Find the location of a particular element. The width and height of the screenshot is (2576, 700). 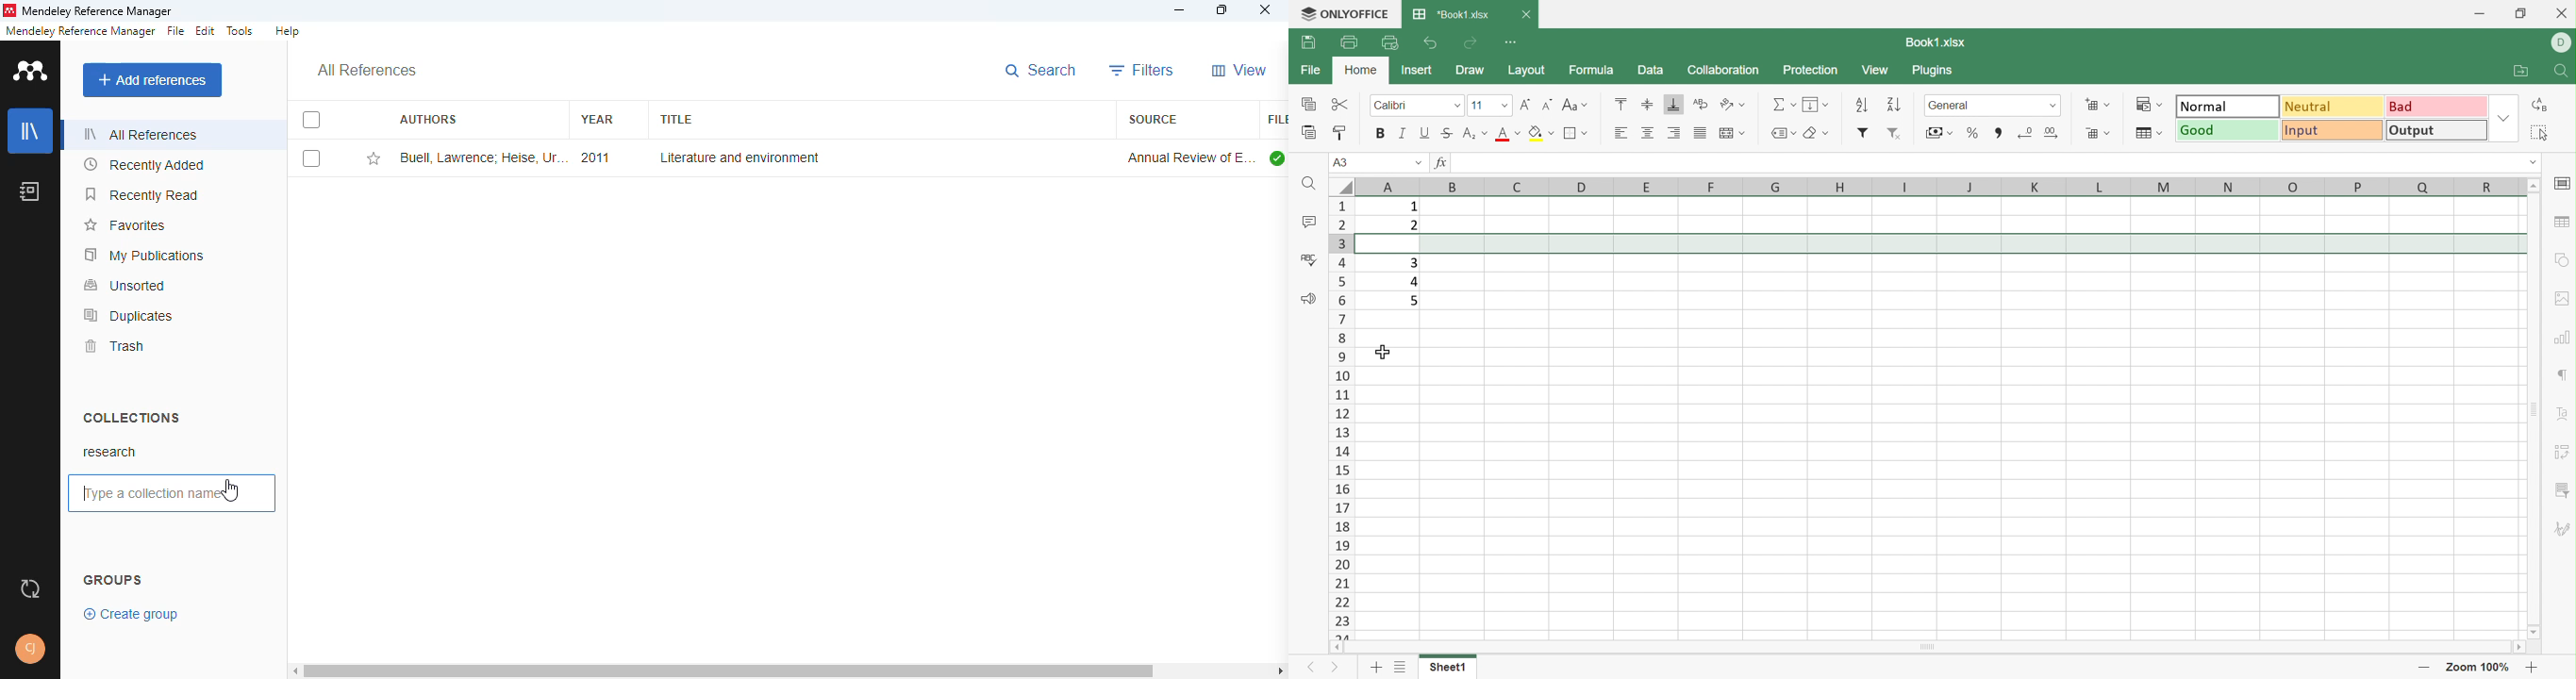

Previous is located at coordinates (1312, 666).